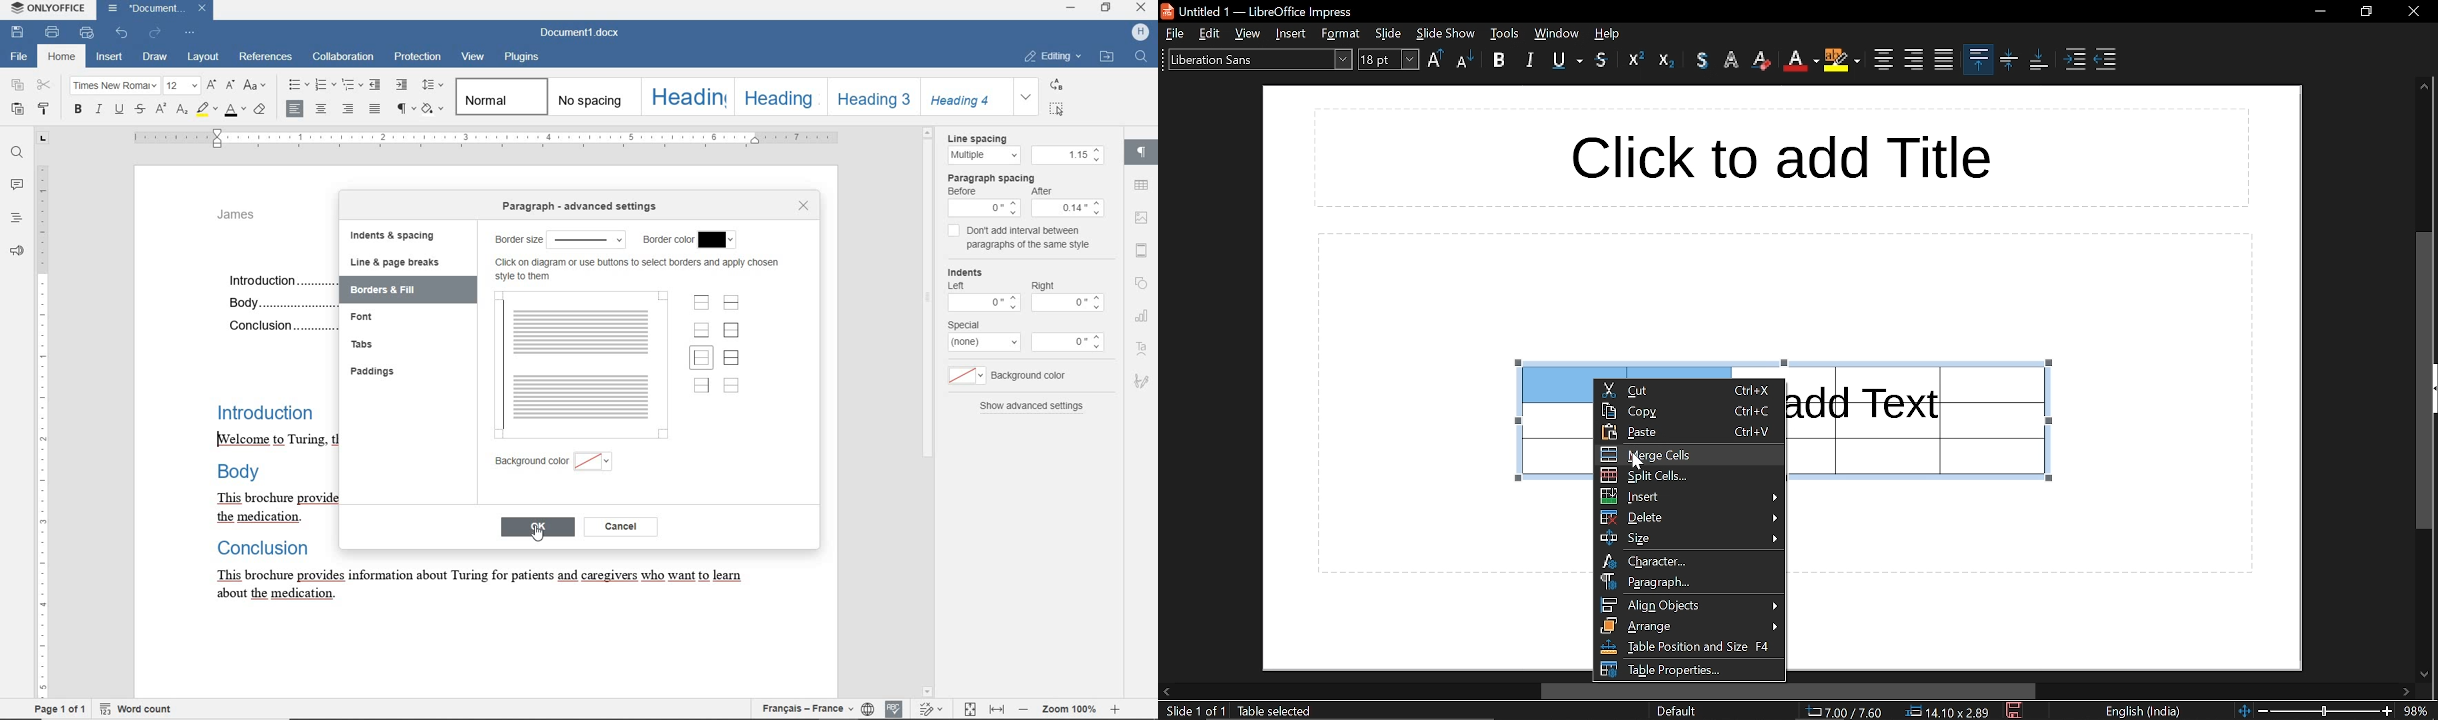 This screenshot has width=2464, height=728. What do you see at coordinates (278, 301) in the screenshot?
I see `Body` at bounding box center [278, 301].